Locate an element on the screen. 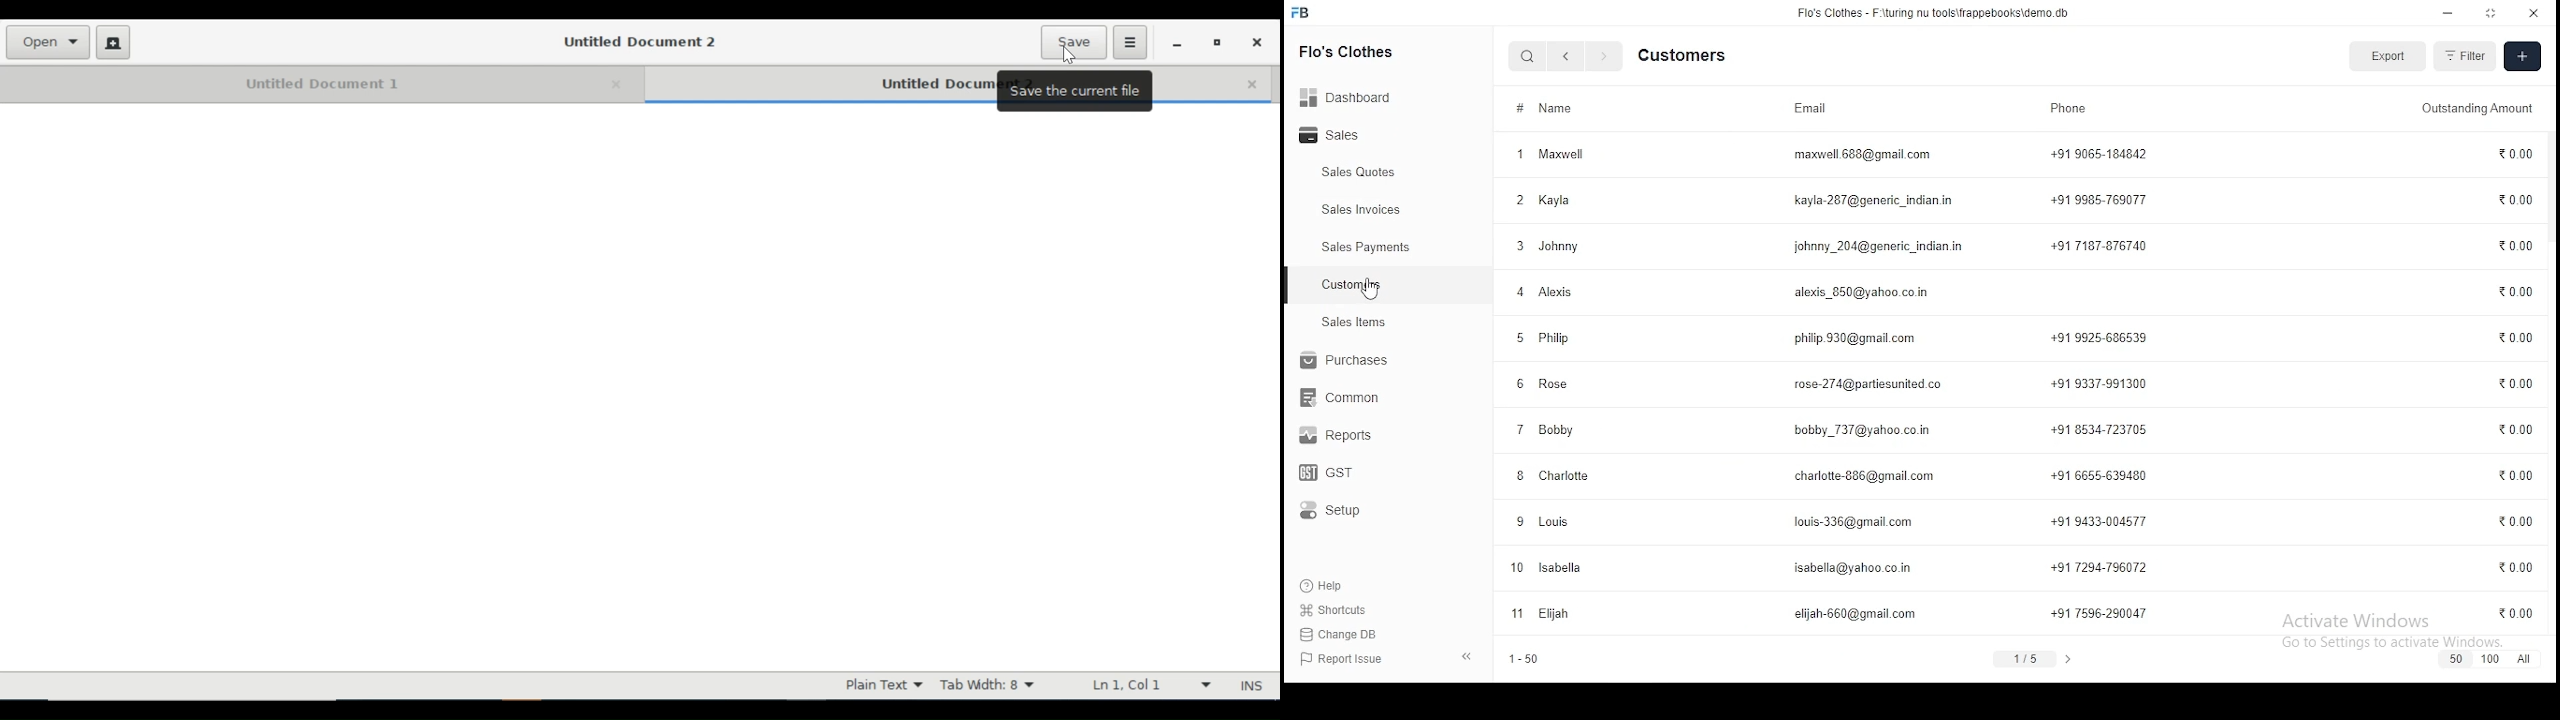 The width and height of the screenshot is (2576, 728). mouse pointer is located at coordinates (1370, 293).